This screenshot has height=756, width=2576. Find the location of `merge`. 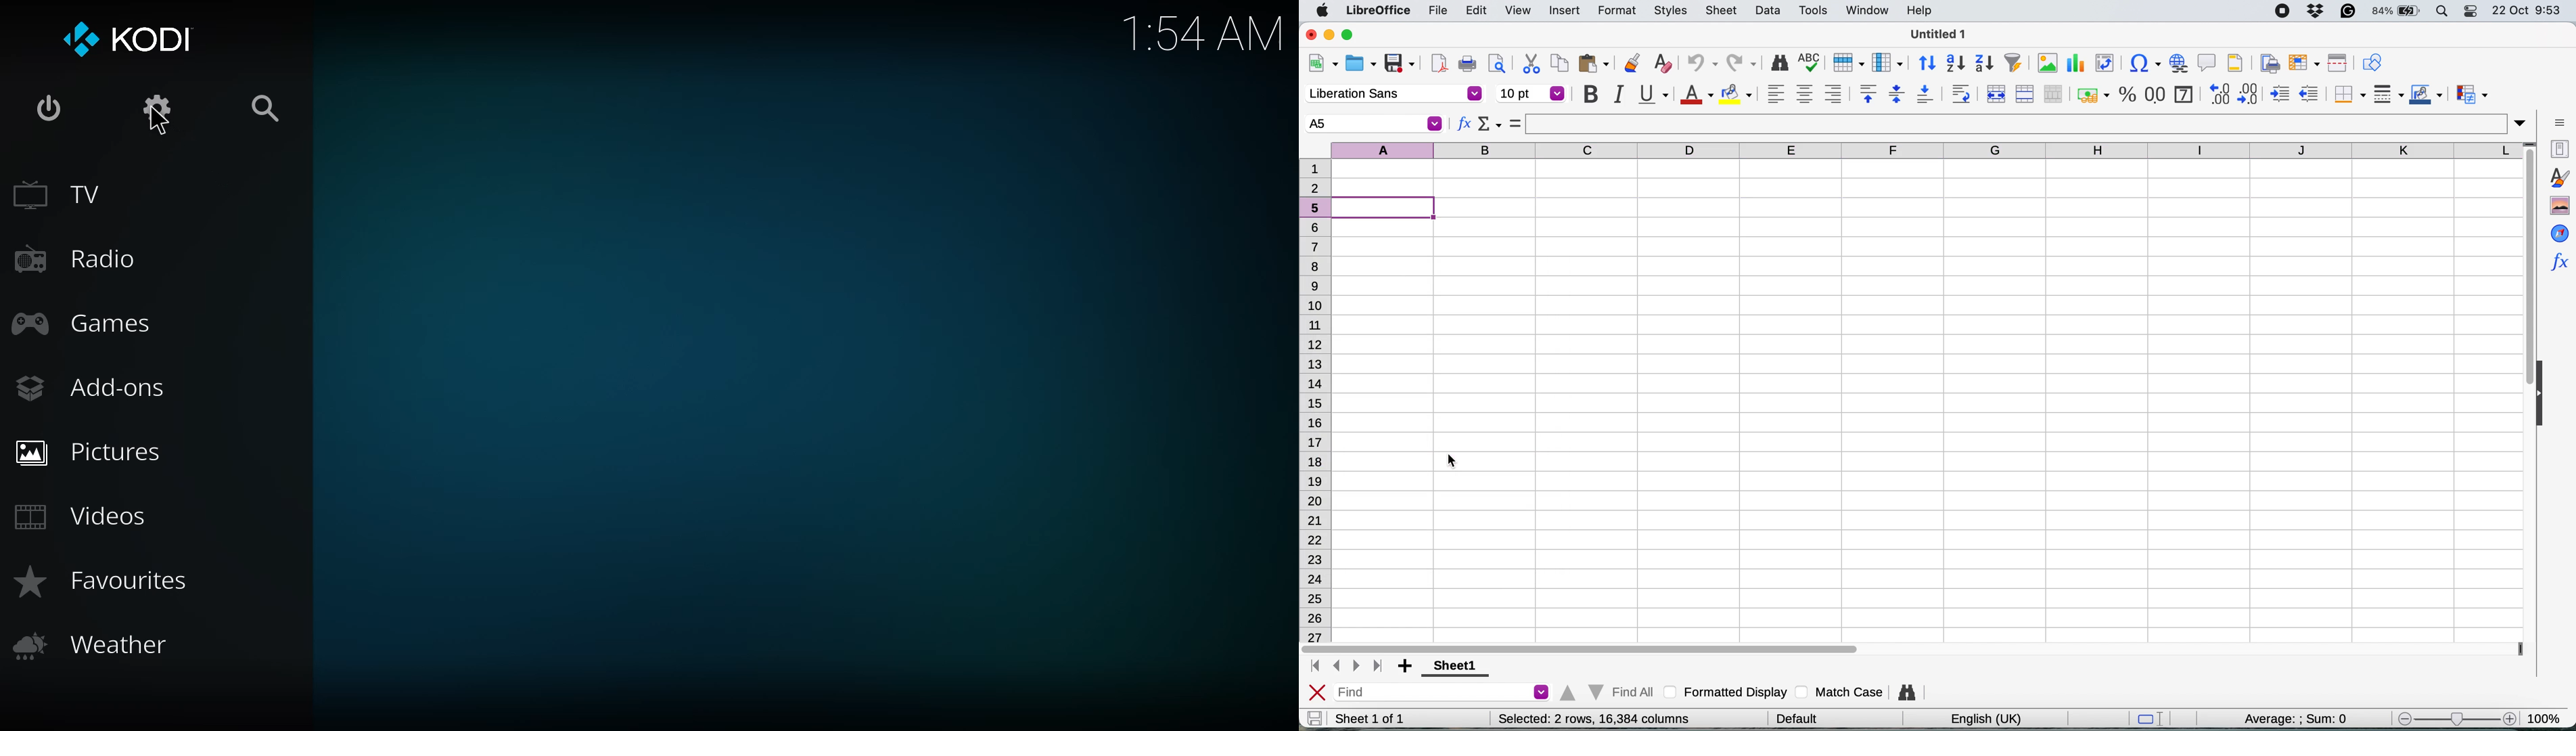

merge is located at coordinates (2024, 95).